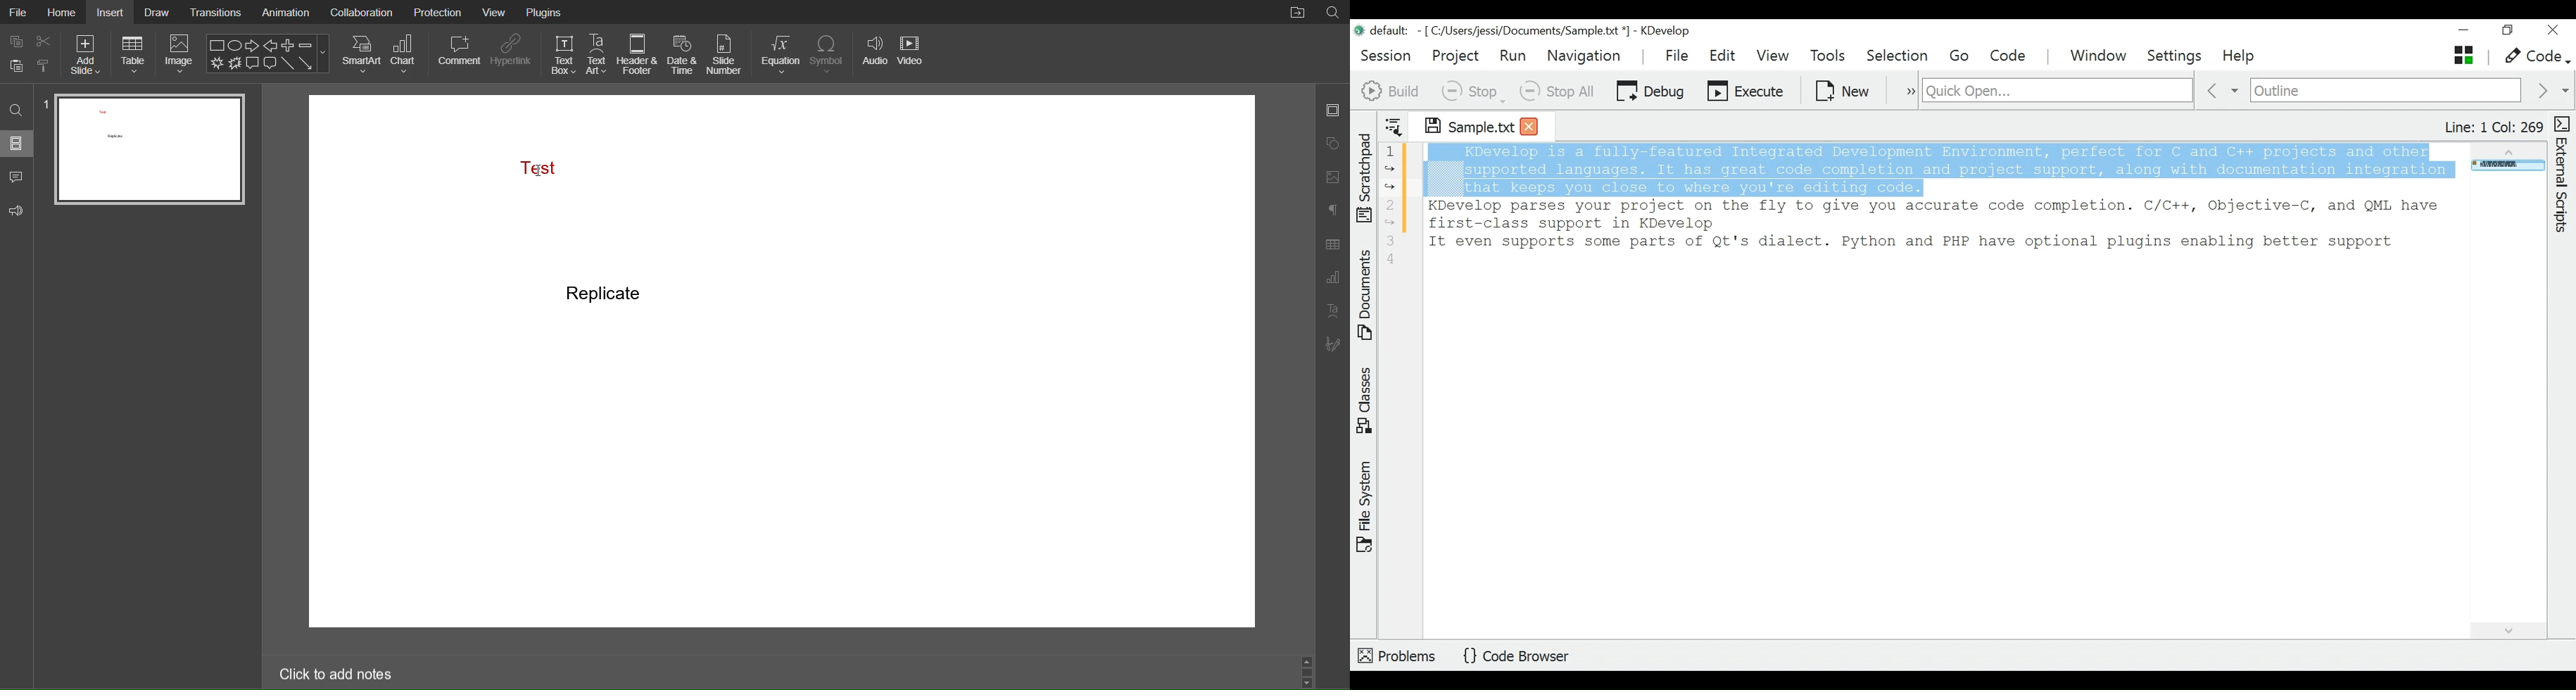 The image size is (2576, 700). What do you see at coordinates (598, 55) in the screenshot?
I see `Text Art` at bounding box center [598, 55].